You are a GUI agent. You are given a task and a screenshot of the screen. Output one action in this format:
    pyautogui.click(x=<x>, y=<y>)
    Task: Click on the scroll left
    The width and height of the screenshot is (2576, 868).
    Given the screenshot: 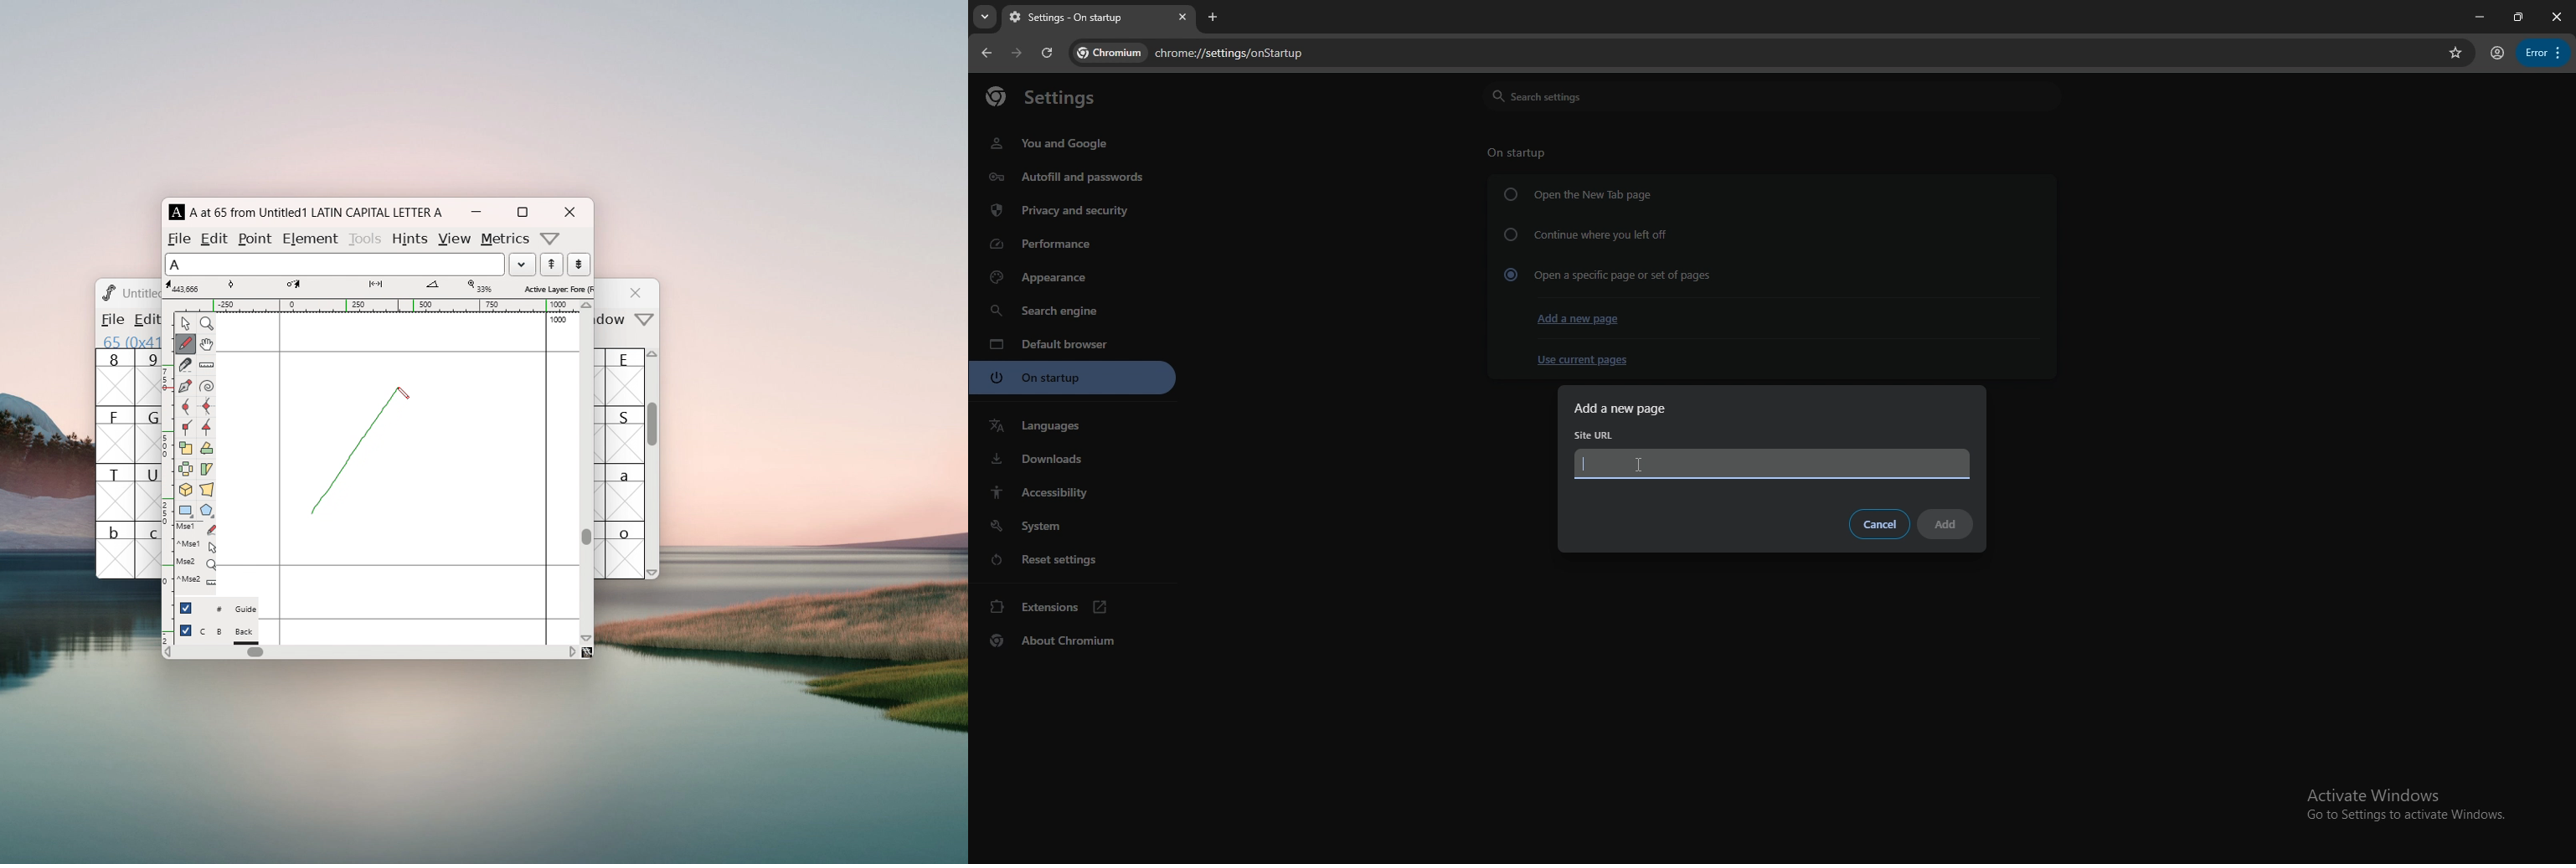 What is the action you would take?
    pyautogui.click(x=167, y=654)
    